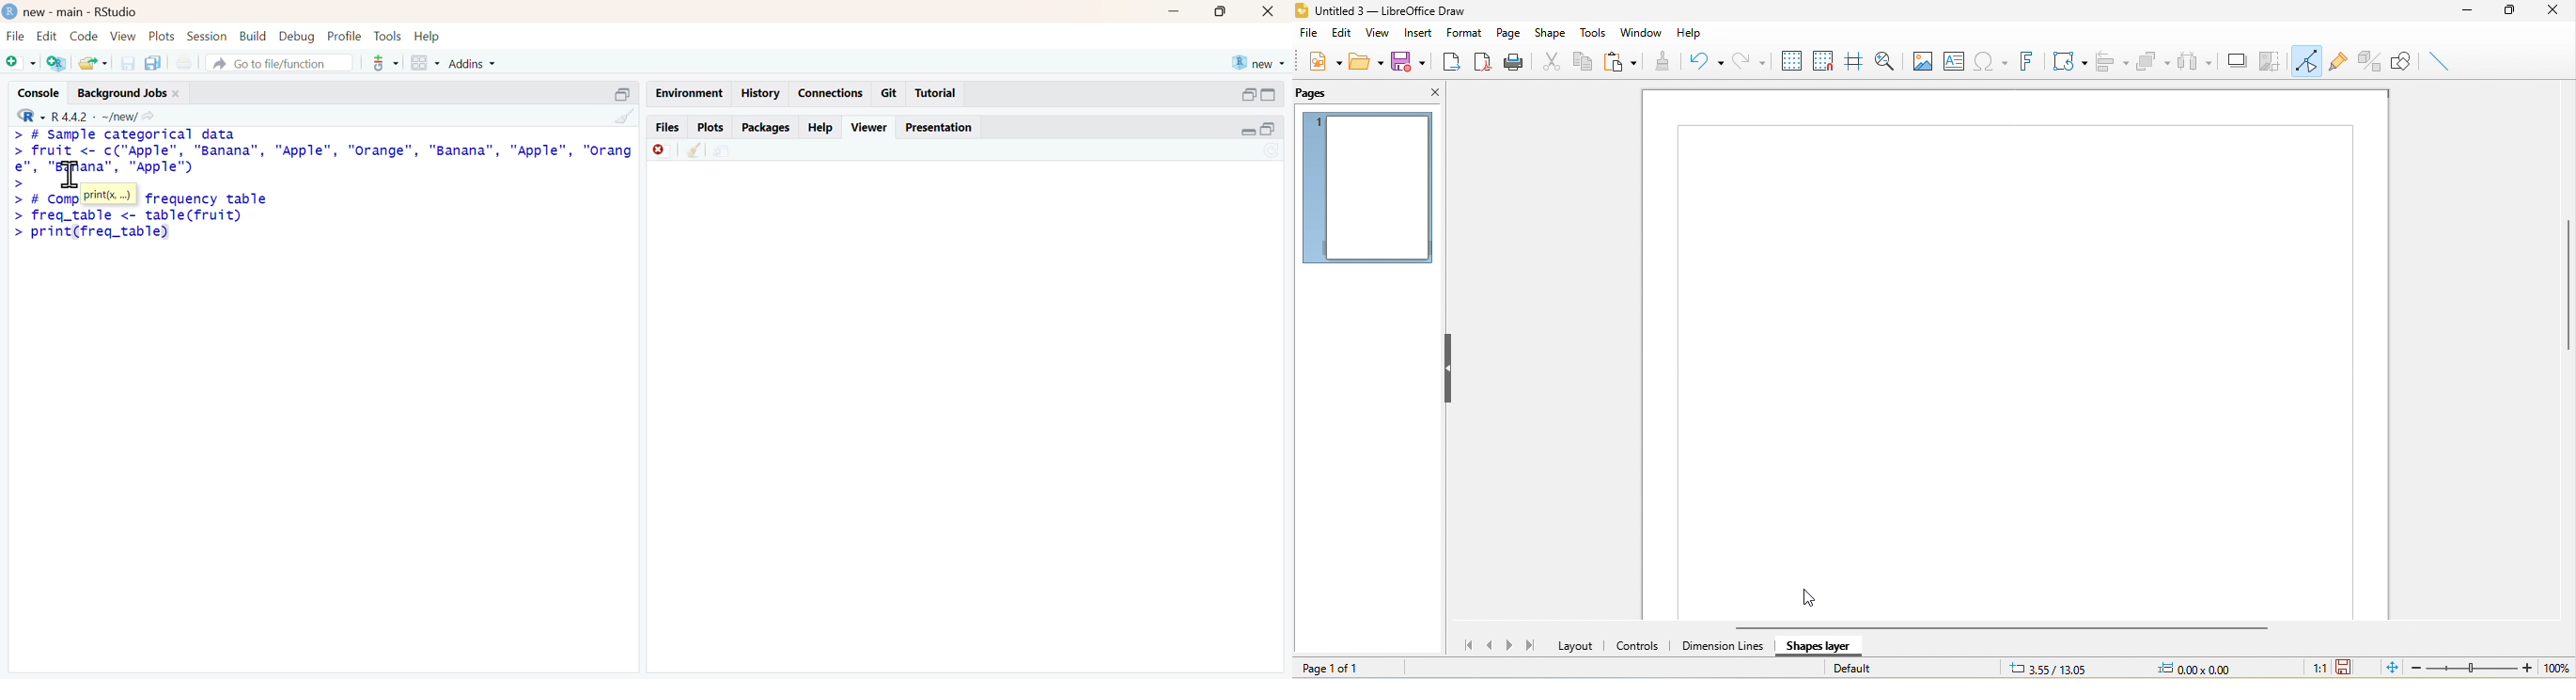 This screenshot has width=2576, height=700. I want to click on clear all viewer item, so click(695, 152).